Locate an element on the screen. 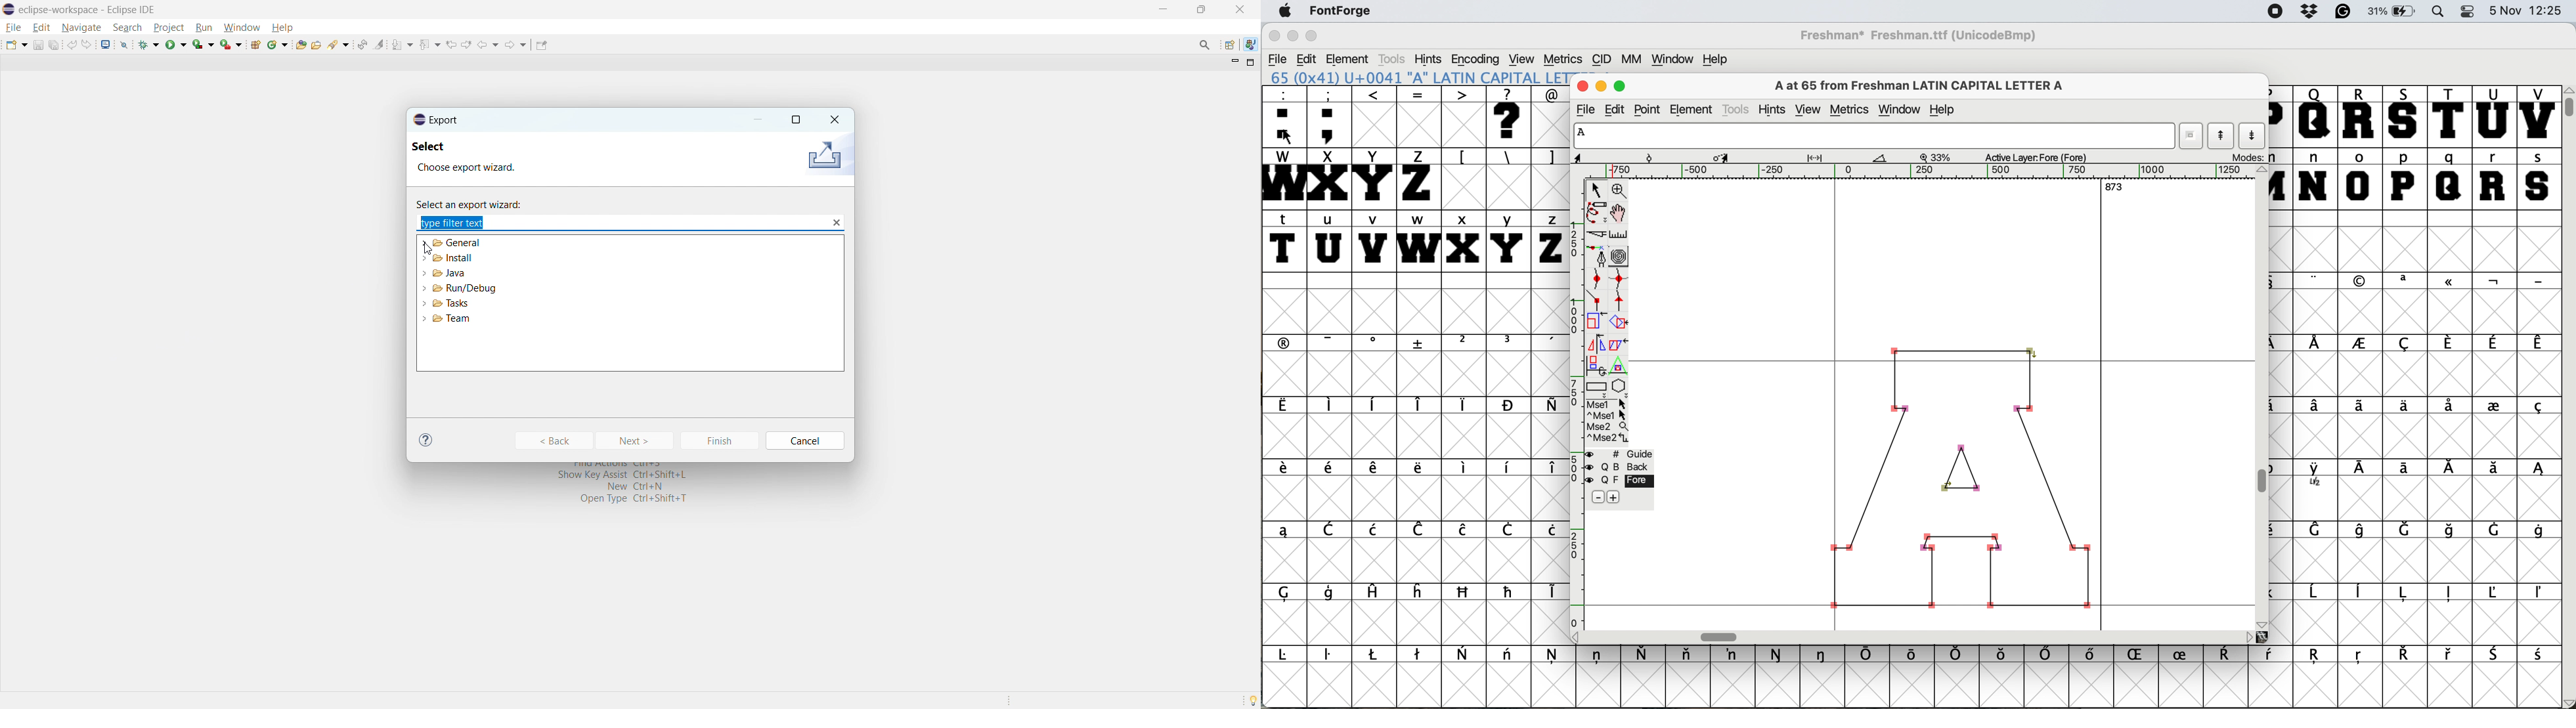  maximise is located at coordinates (1620, 86).